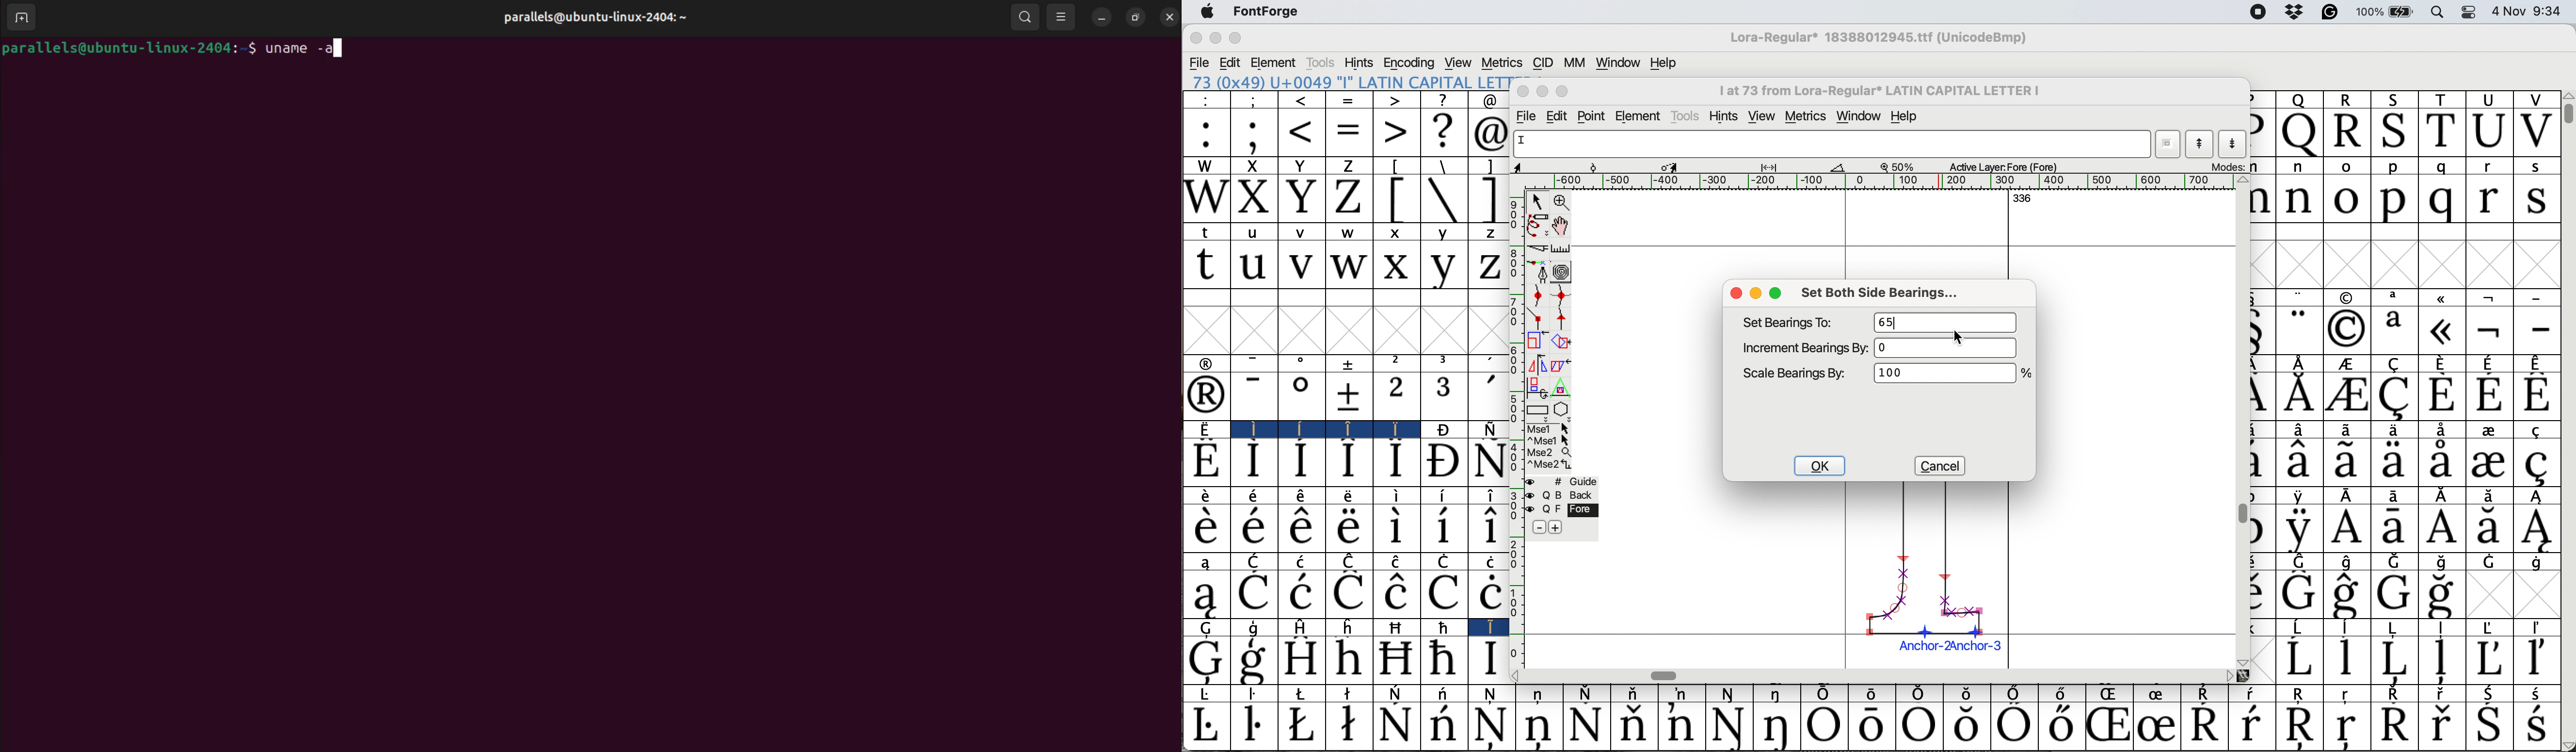 The height and width of the screenshot is (756, 2576). I want to click on rotate the selection, so click(1561, 341).